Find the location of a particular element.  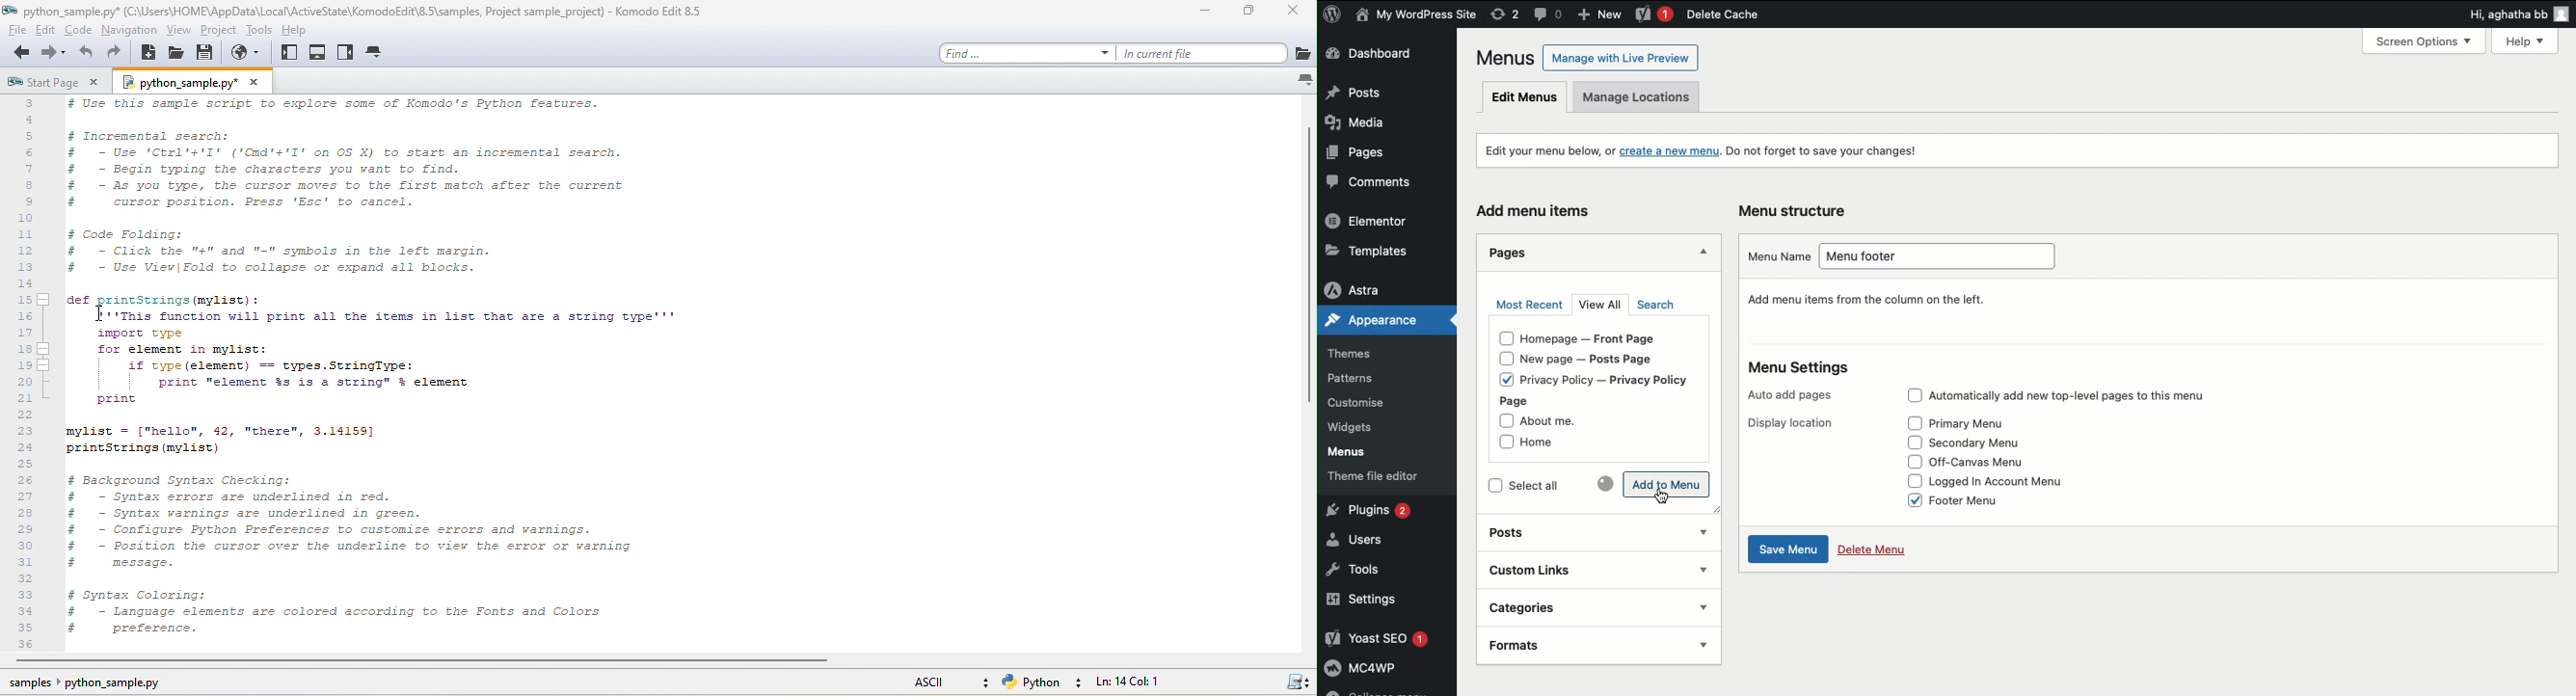

minimize is located at coordinates (1210, 12).